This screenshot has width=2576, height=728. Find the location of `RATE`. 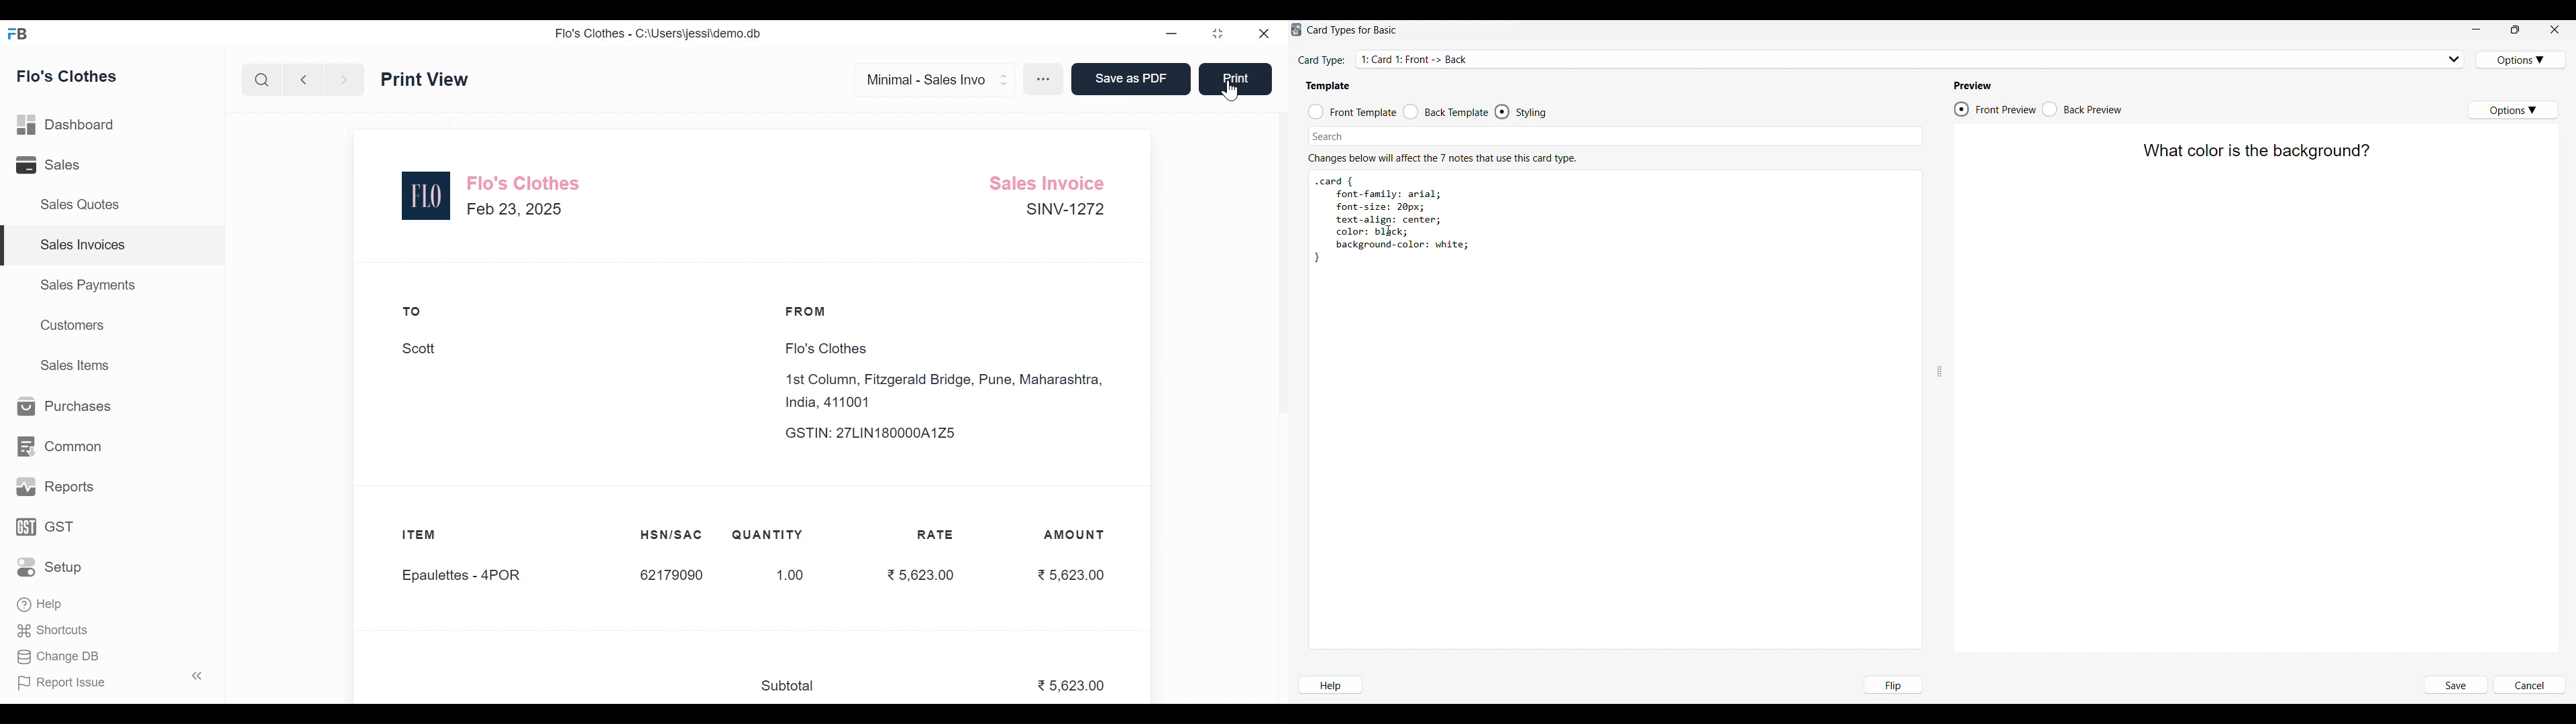

RATE is located at coordinates (939, 535).